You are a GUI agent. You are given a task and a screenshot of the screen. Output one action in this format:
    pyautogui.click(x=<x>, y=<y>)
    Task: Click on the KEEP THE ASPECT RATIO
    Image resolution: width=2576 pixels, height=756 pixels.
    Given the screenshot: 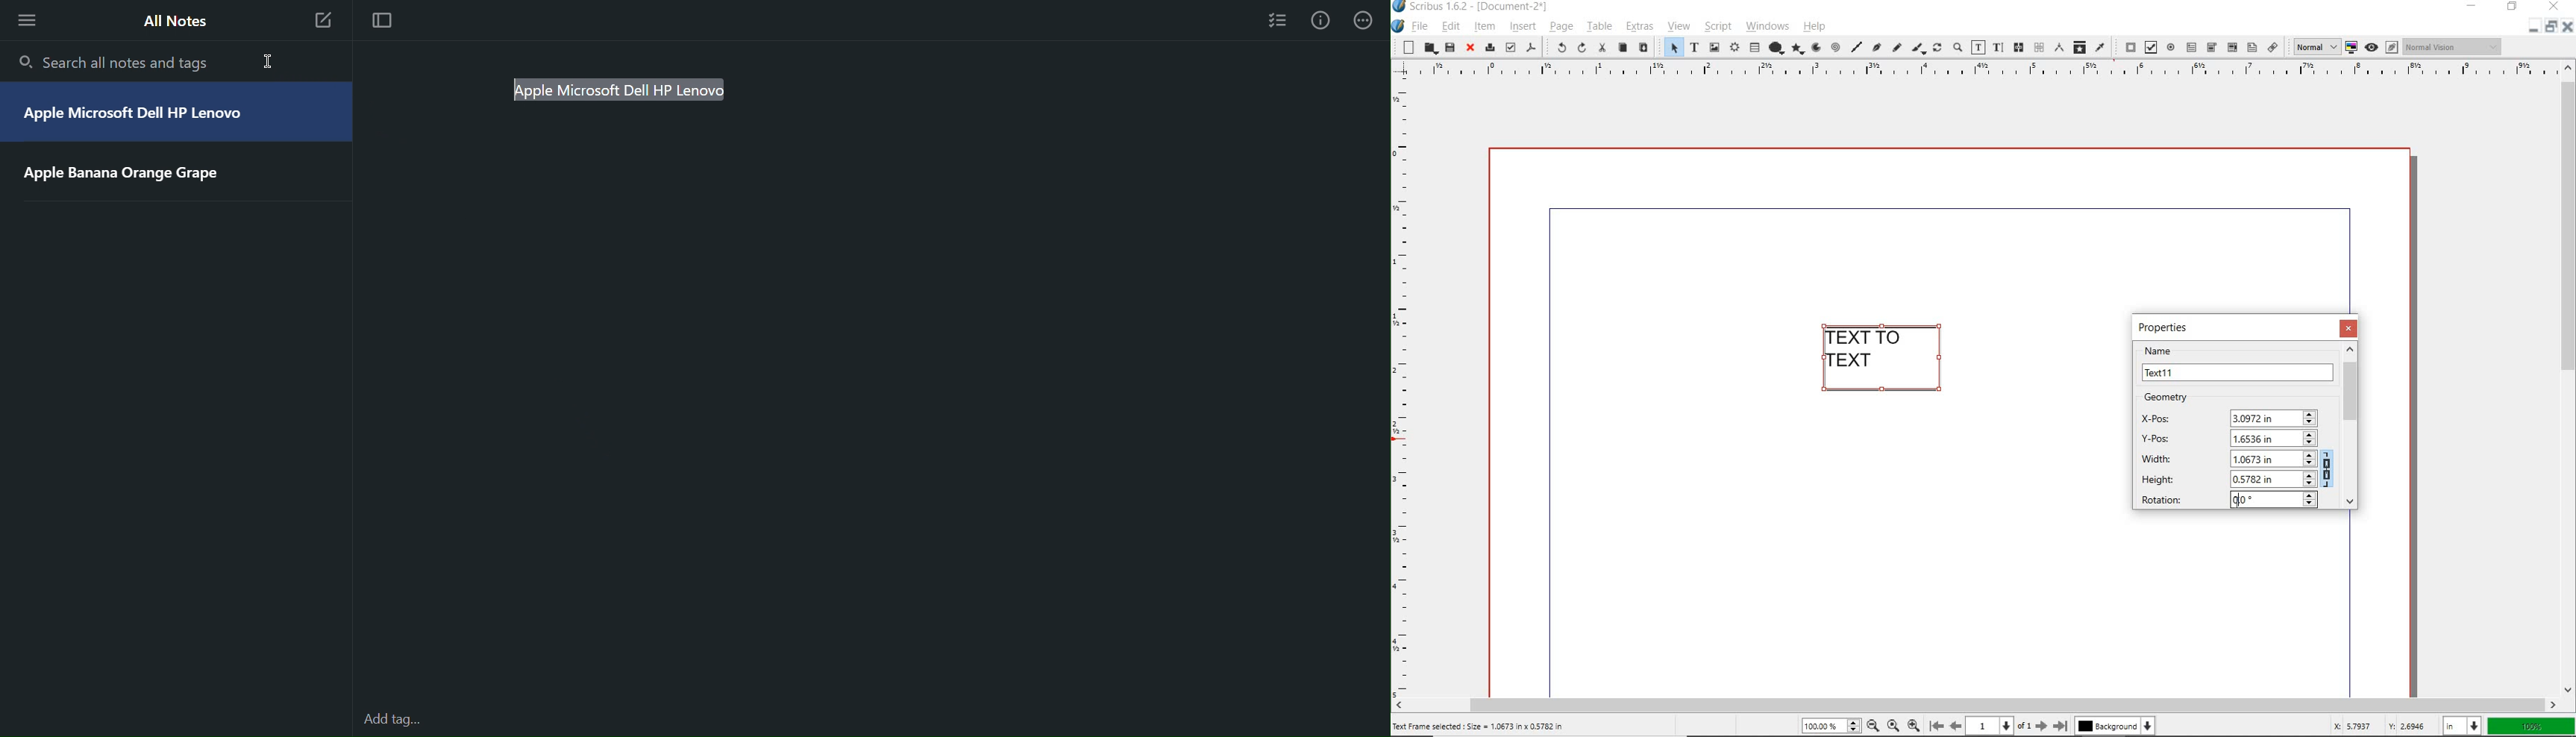 What is the action you would take?
    pyautogui.click(x=2330, y=467)
    